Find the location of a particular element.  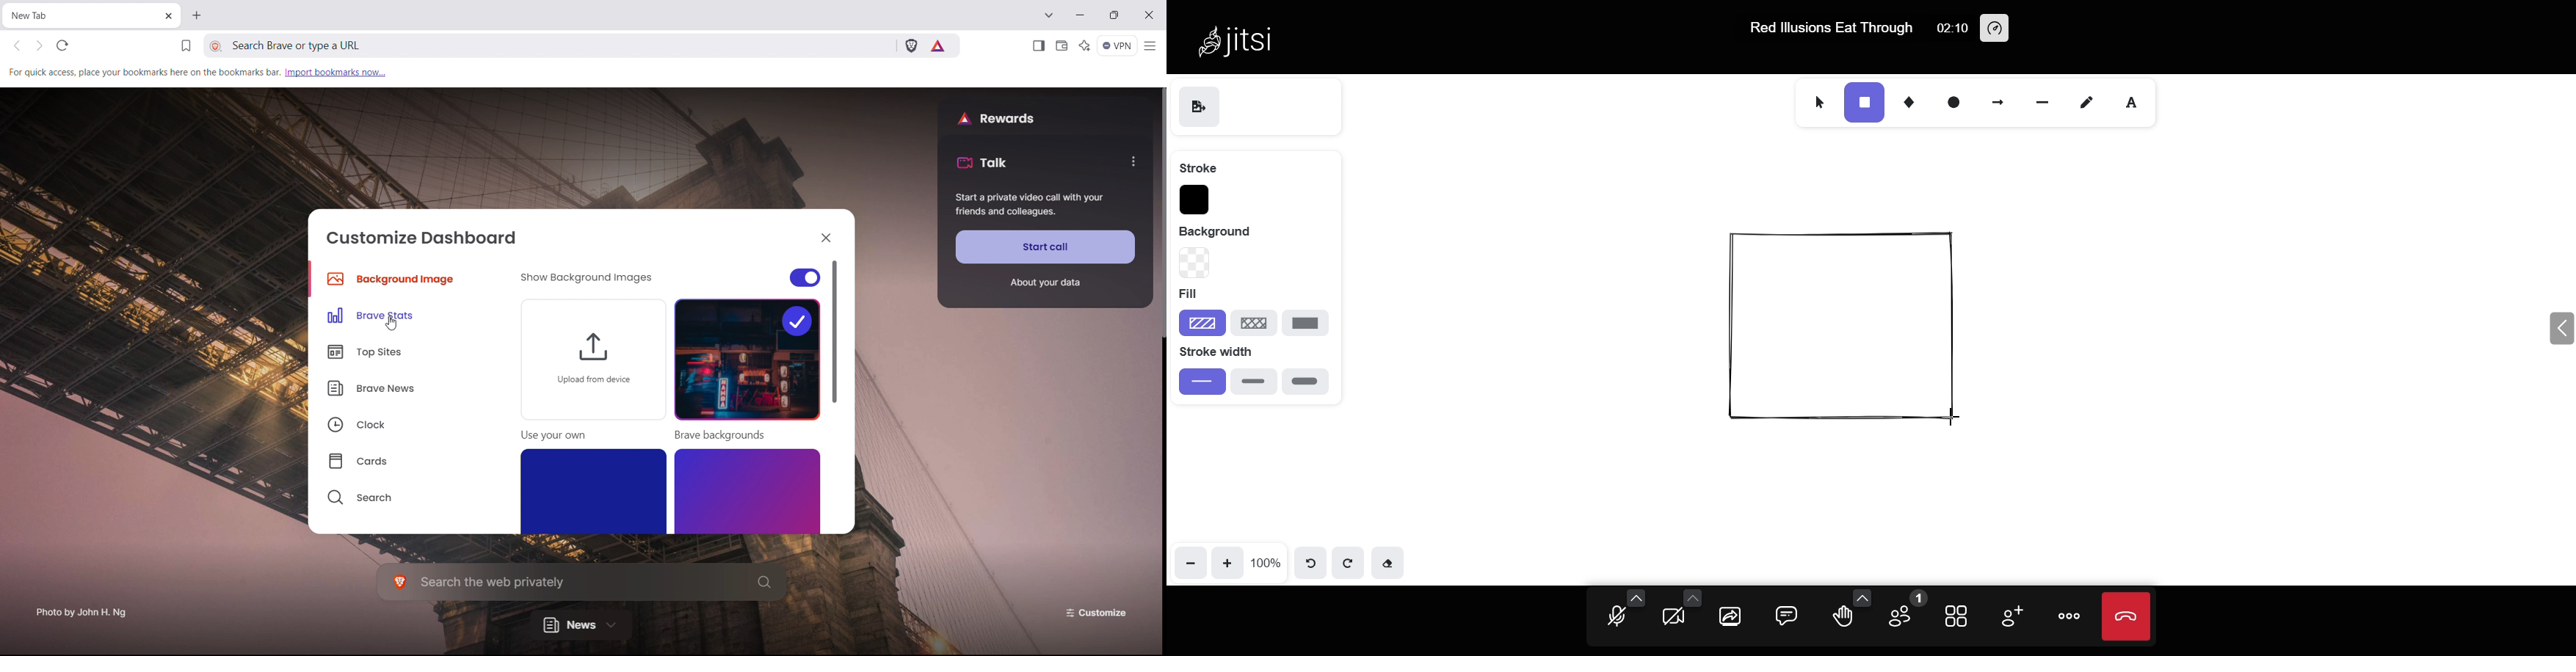

customize and control is located at coordinates (1152, 46).